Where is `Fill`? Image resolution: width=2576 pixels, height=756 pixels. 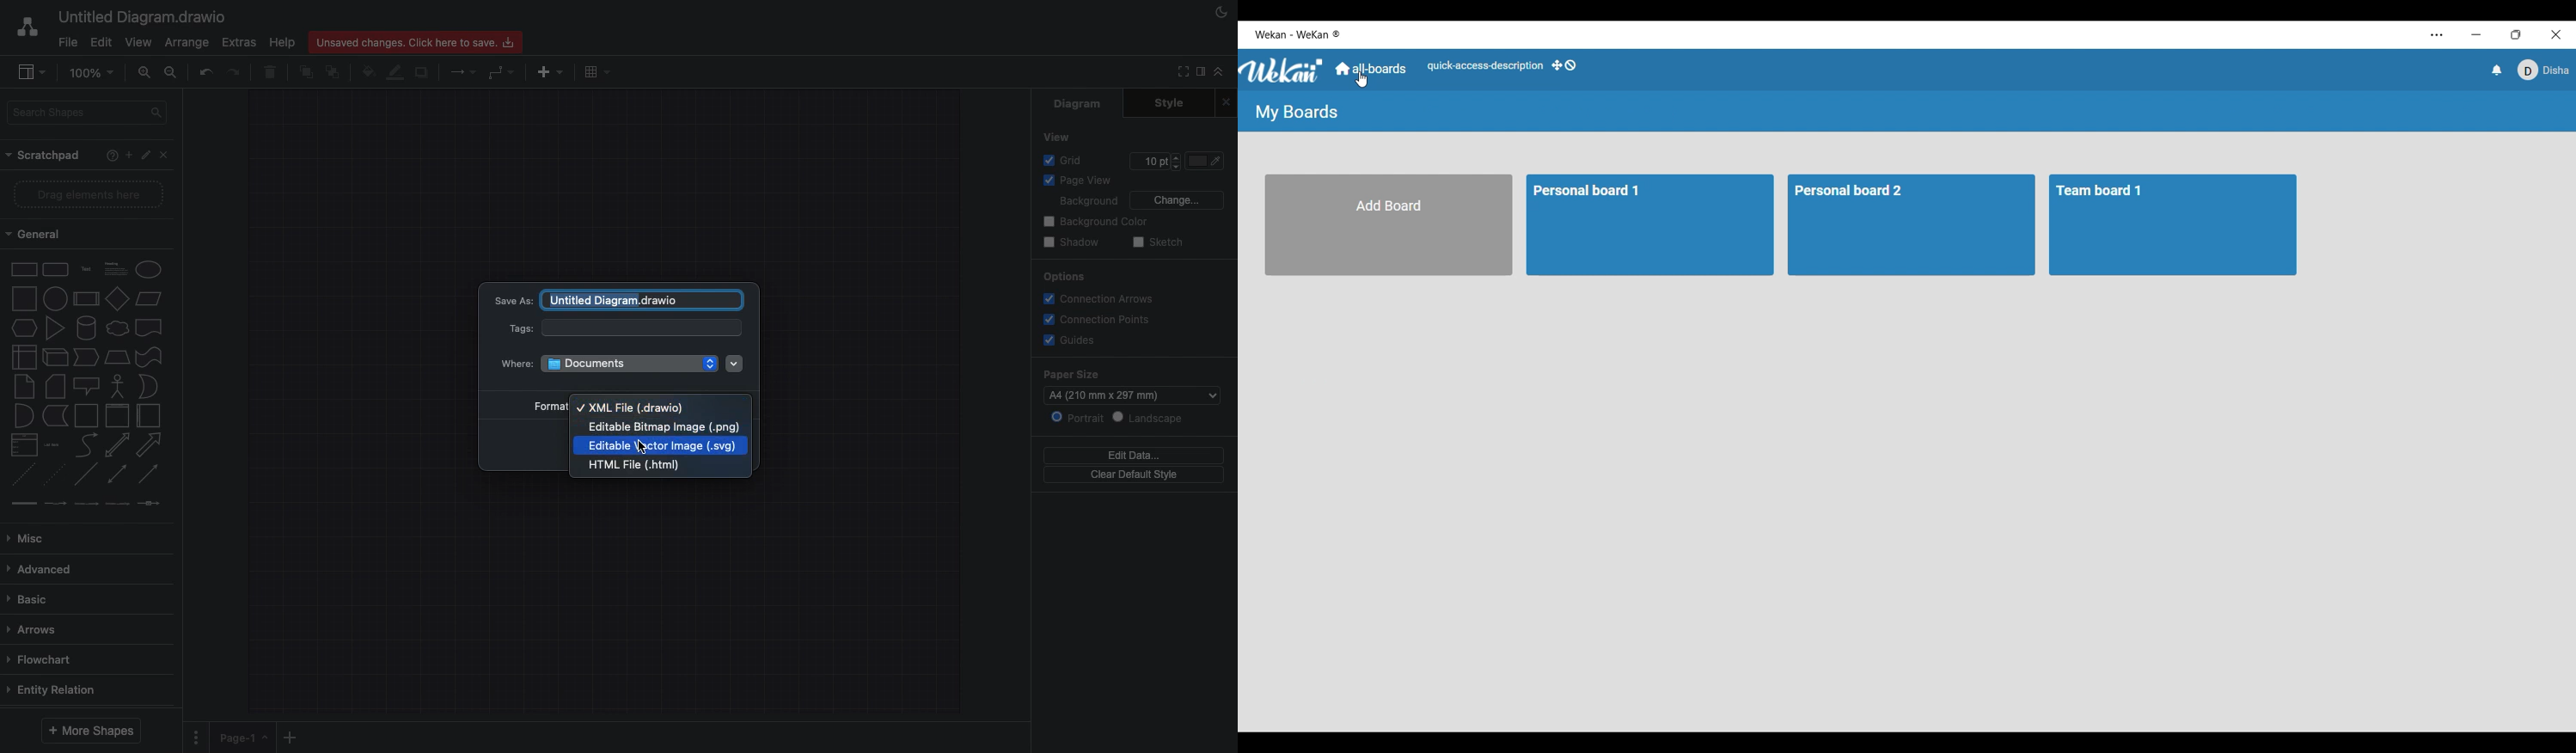 Fill is located at coordinates (1211, 162).